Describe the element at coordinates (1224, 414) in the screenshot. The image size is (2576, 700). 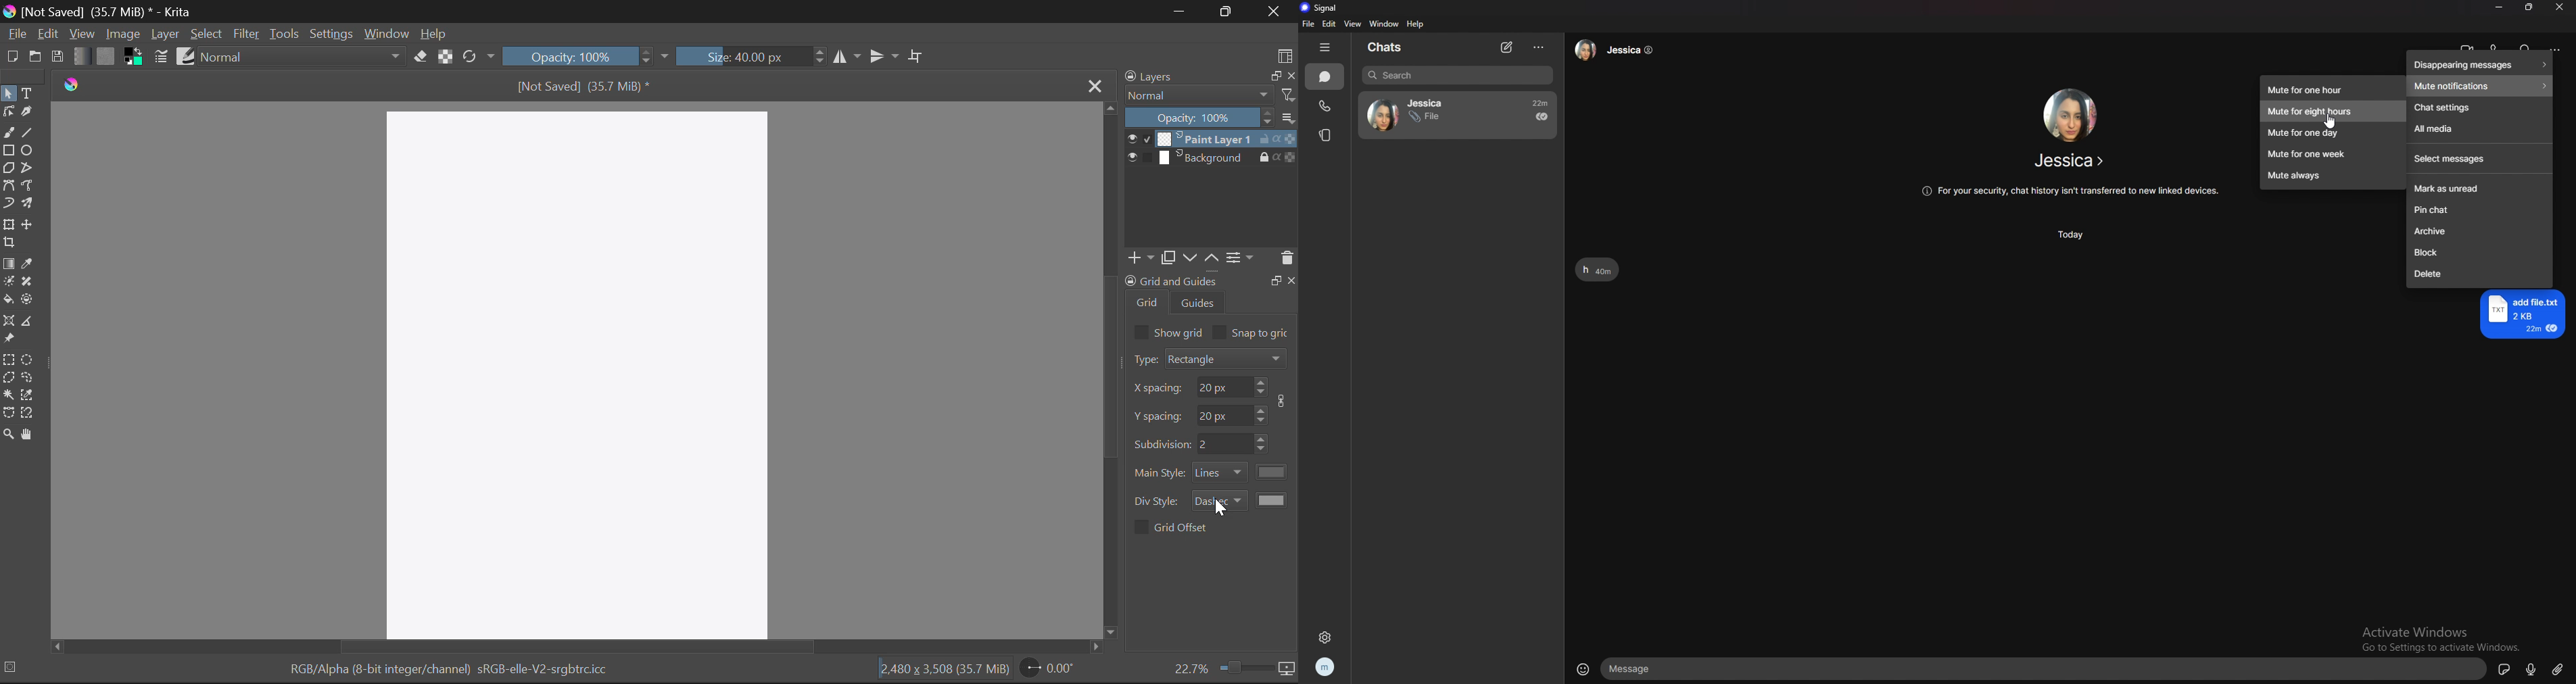
I see `spacing y` at that location.